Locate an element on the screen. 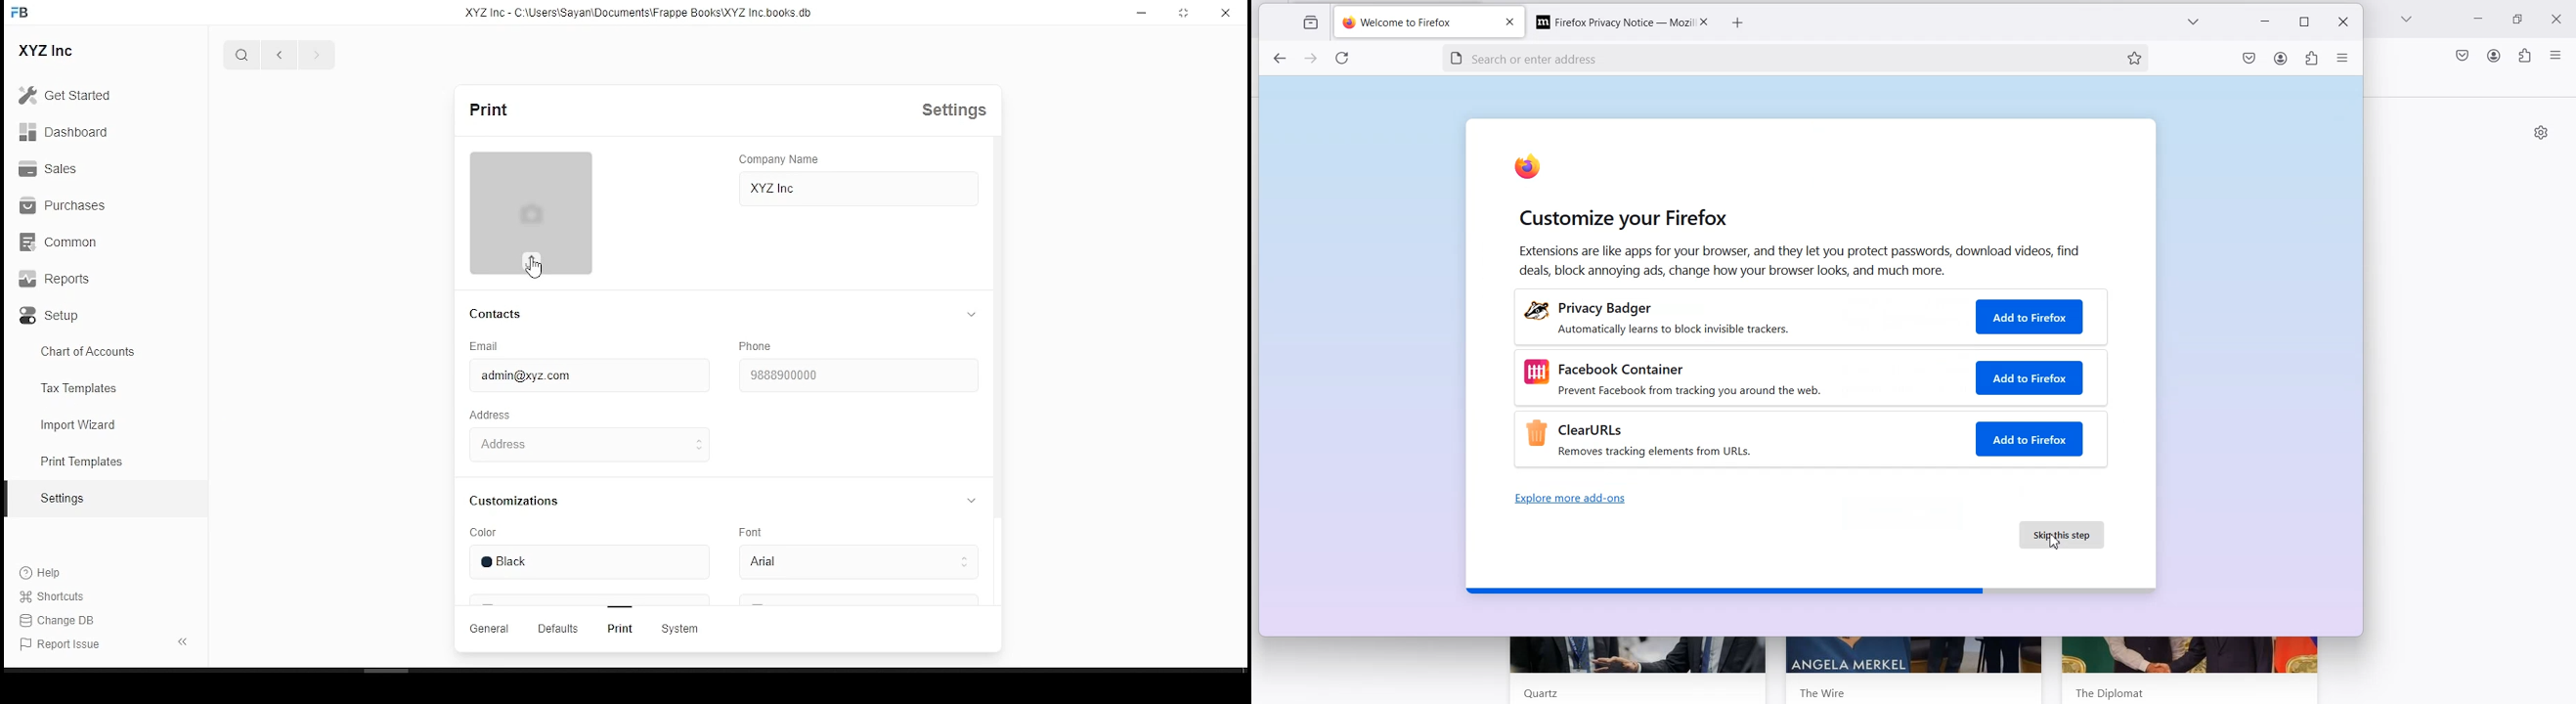 The image size is (2576, 728). Minimize is located at coordinates (2480, 21).